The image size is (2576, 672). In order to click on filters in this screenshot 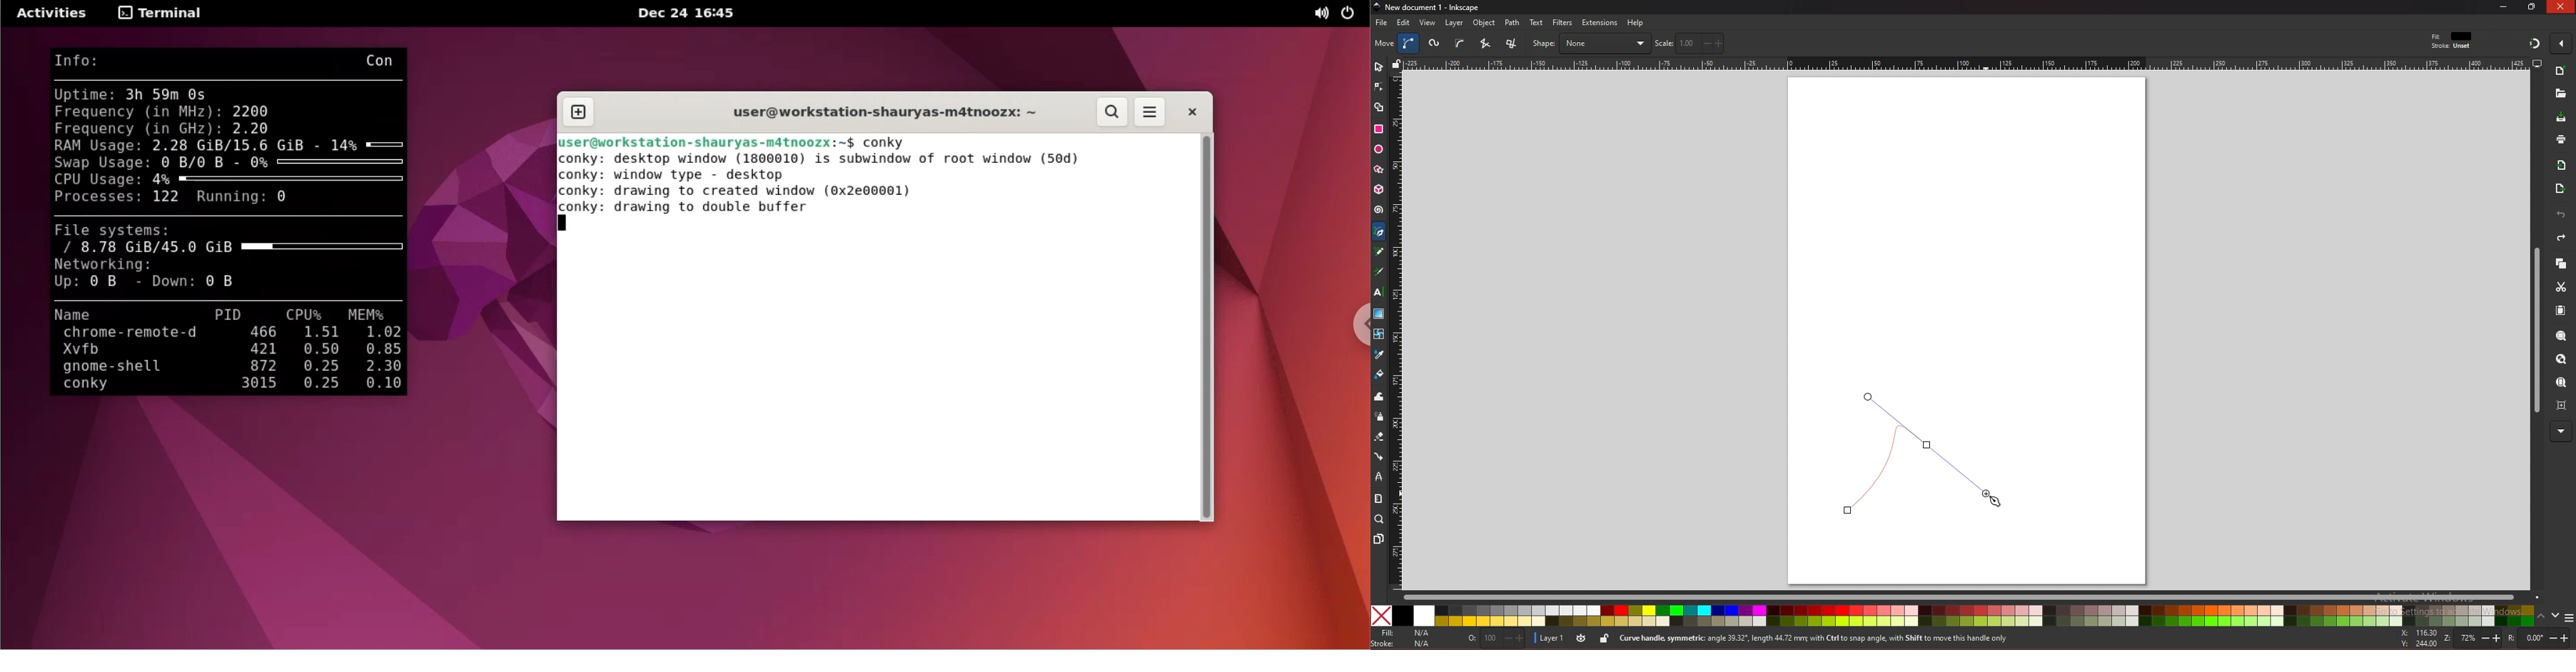, I will do `click(1563, 23)`.